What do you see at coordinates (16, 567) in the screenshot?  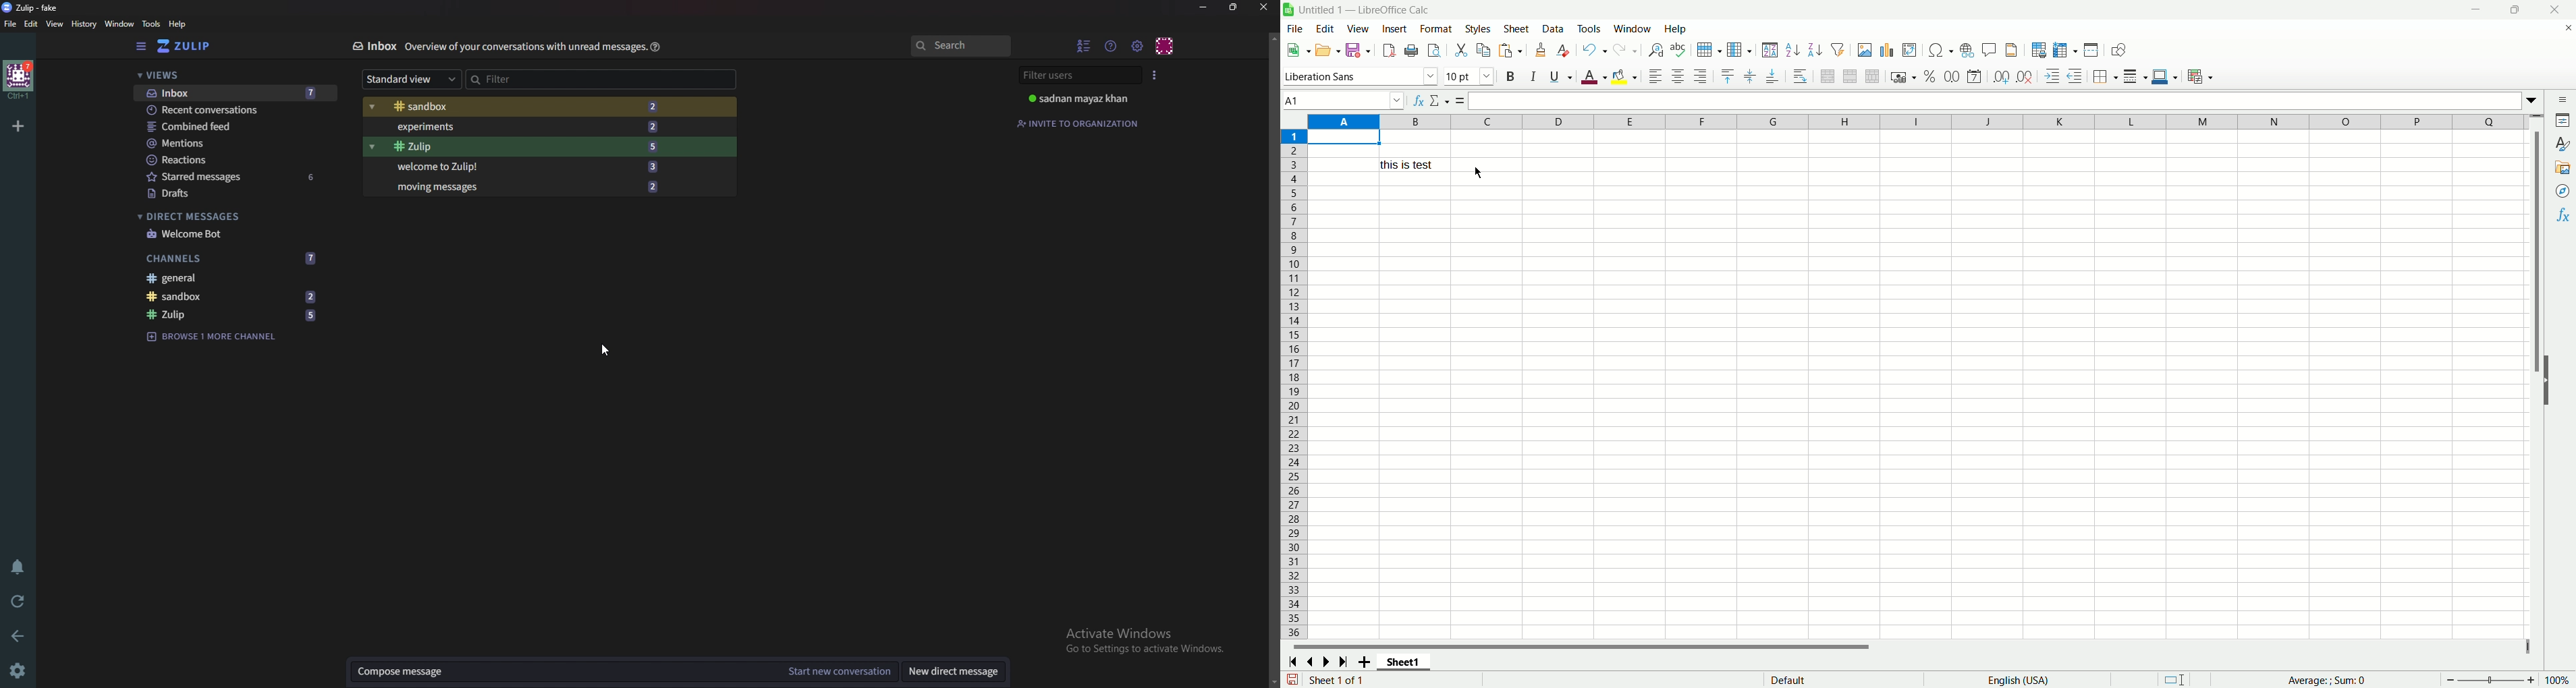 I see `Enable do not disturb` at bounding box center [16, 567].